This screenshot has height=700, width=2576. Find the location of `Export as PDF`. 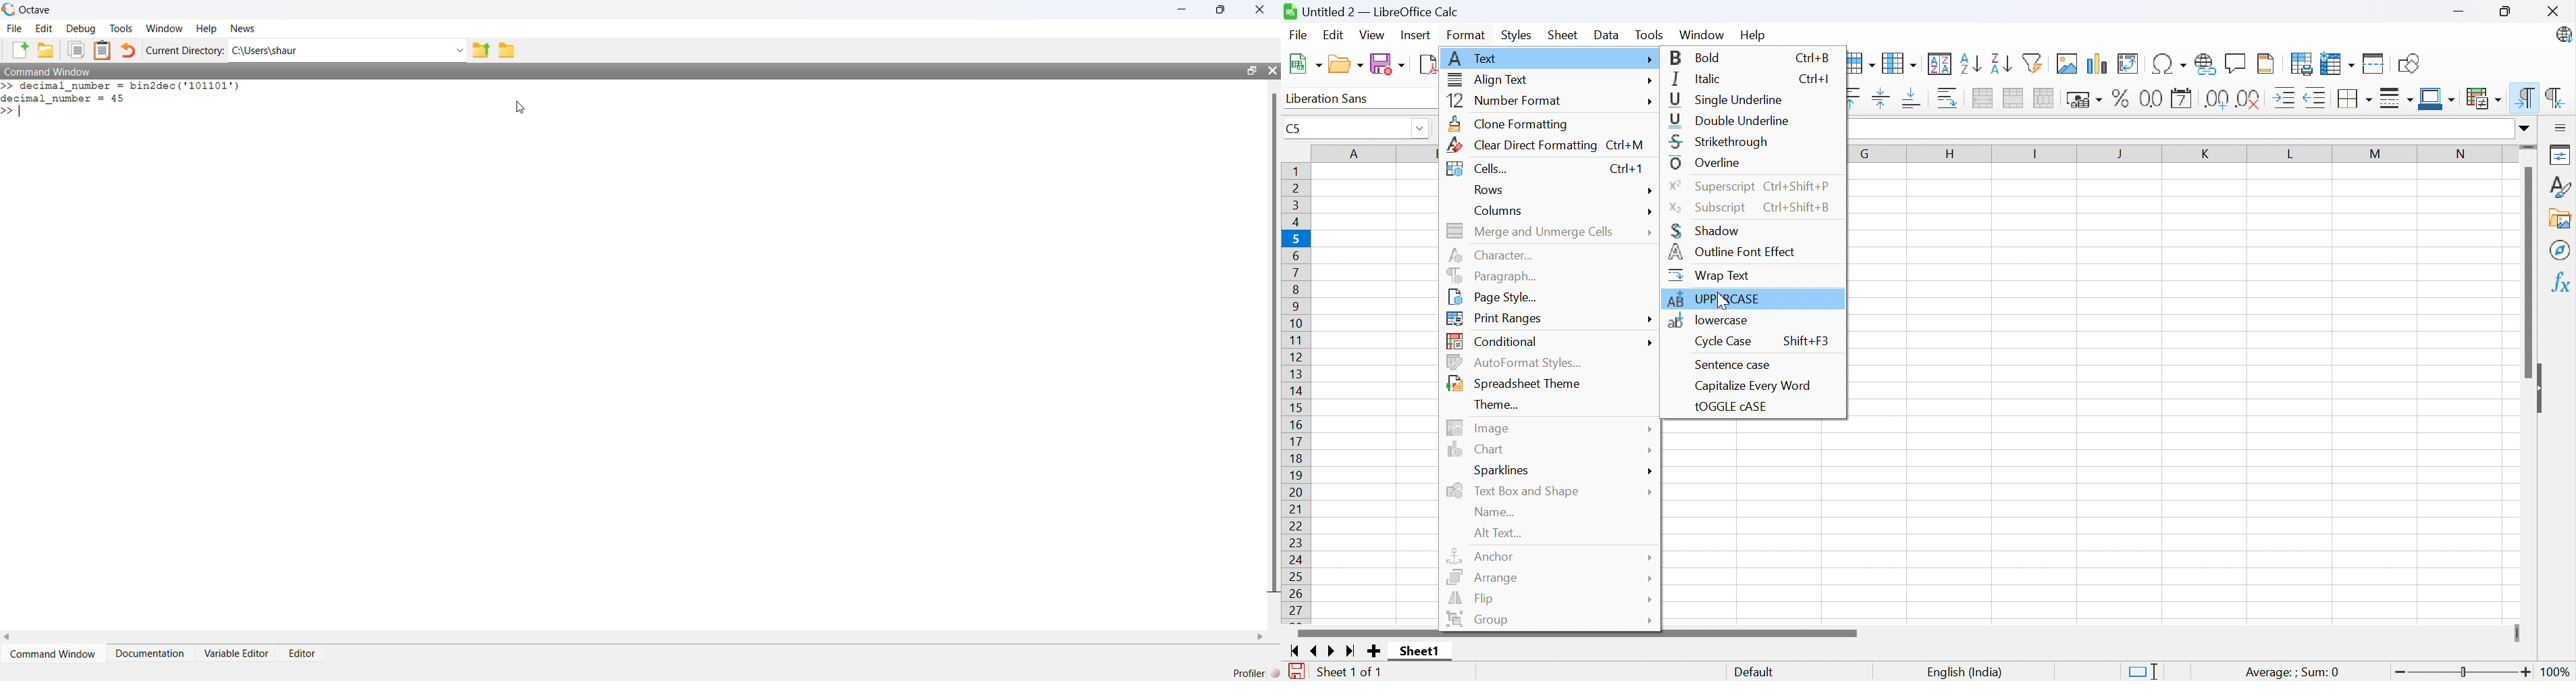

Export as PDF is located at coordinates (1428, 65).